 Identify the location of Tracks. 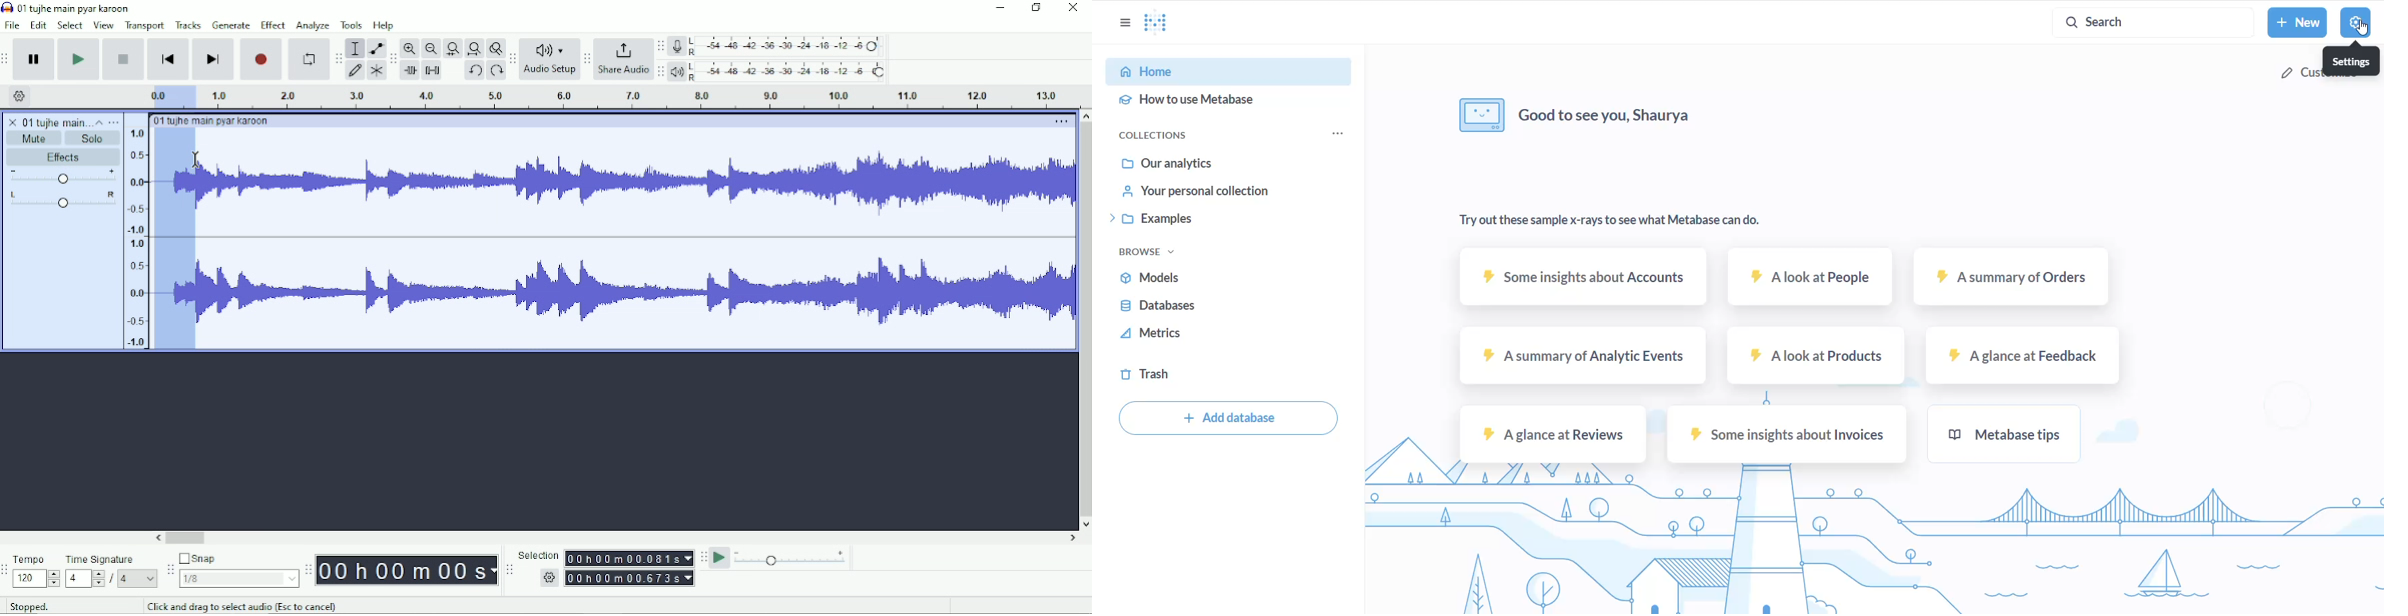
(189, 24).